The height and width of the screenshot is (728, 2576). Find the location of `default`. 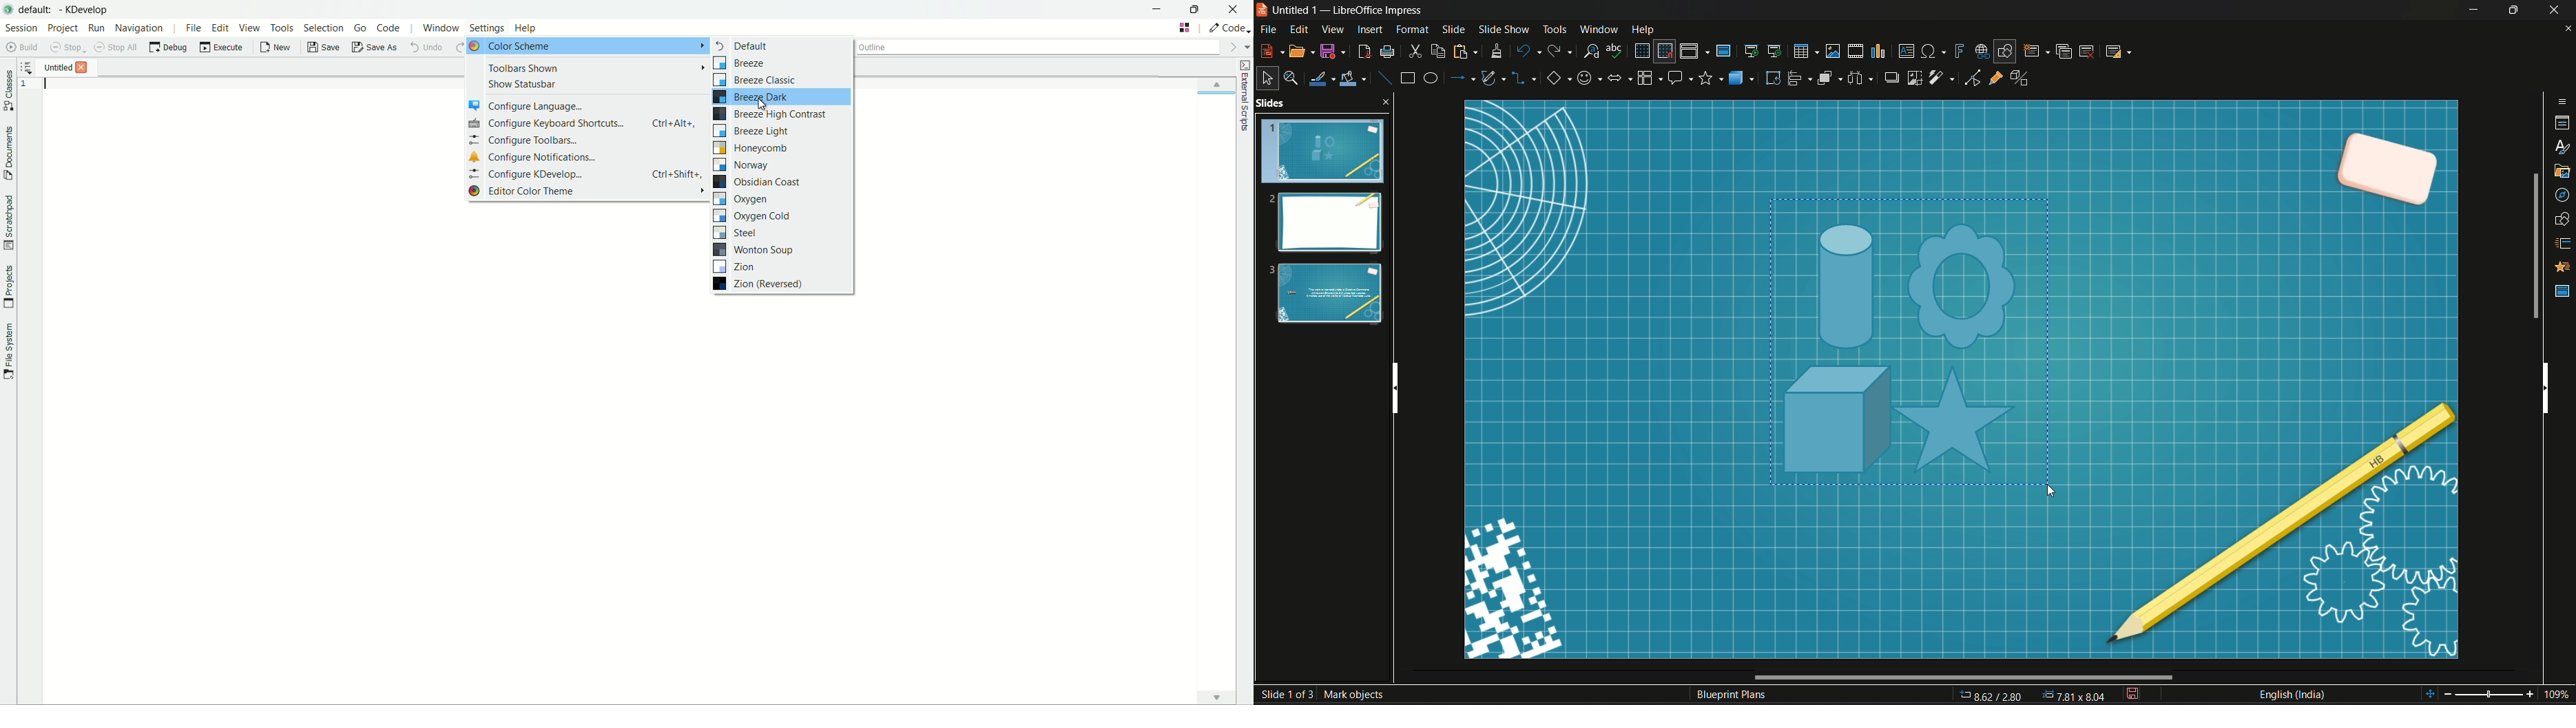

default is located at coordinates (38, 10).